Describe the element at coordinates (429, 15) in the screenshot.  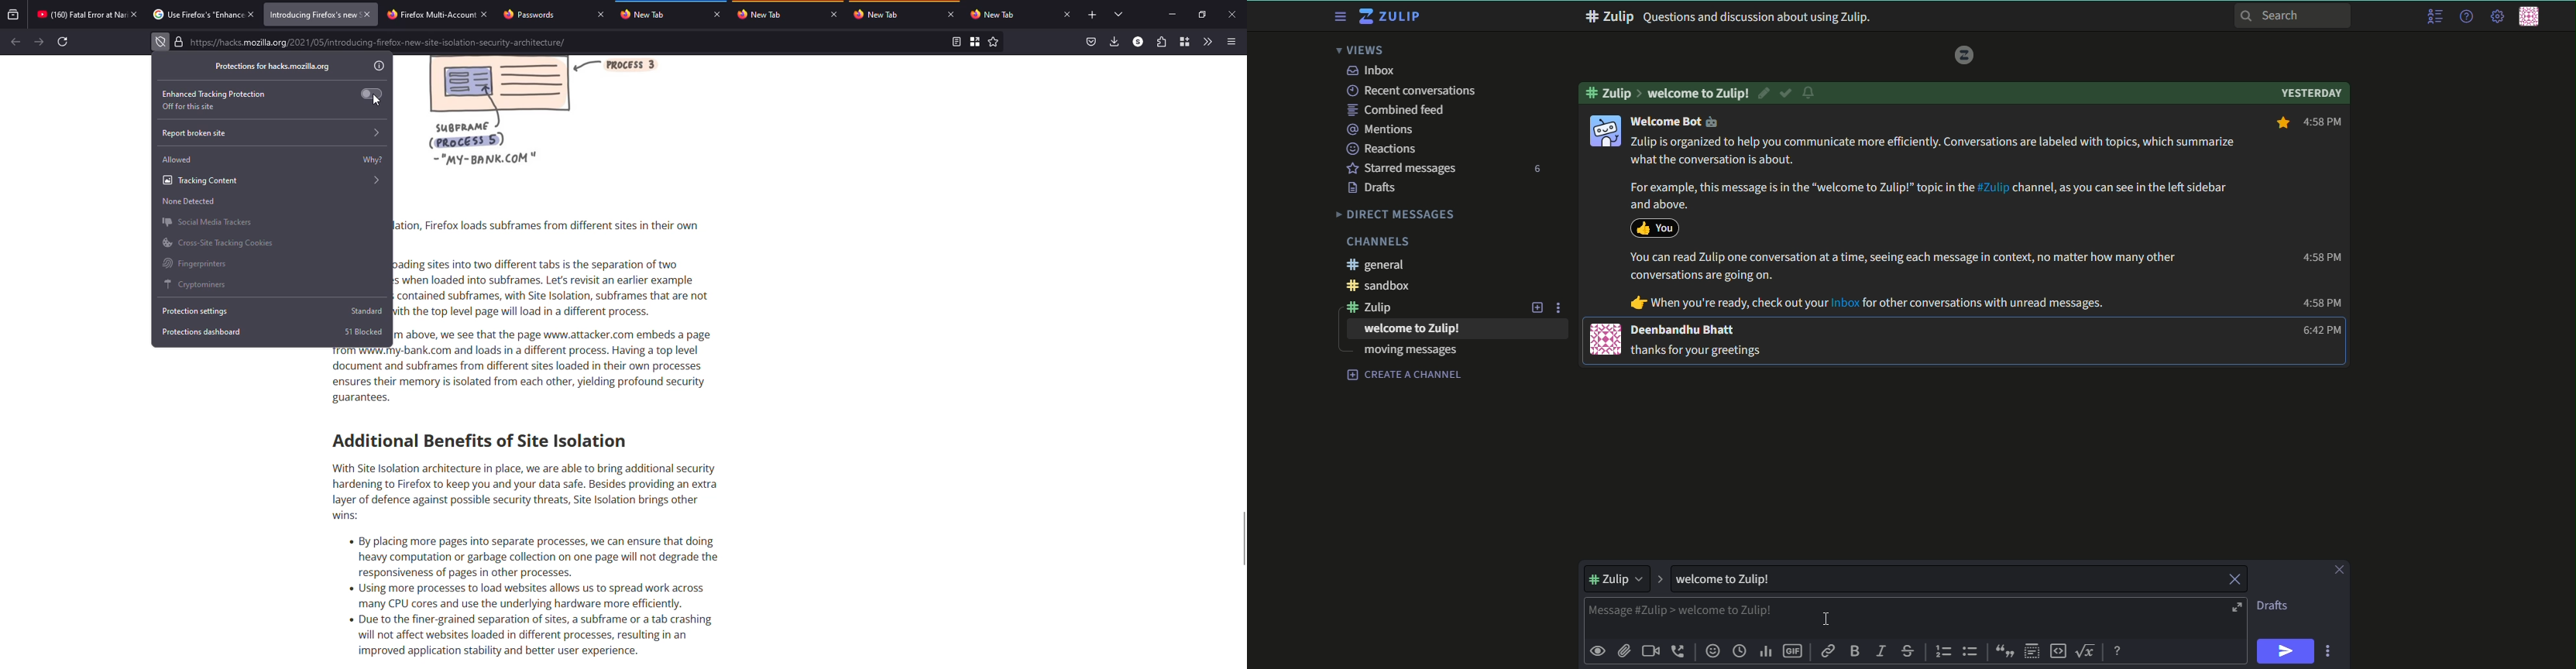
I see `tab` at that location.